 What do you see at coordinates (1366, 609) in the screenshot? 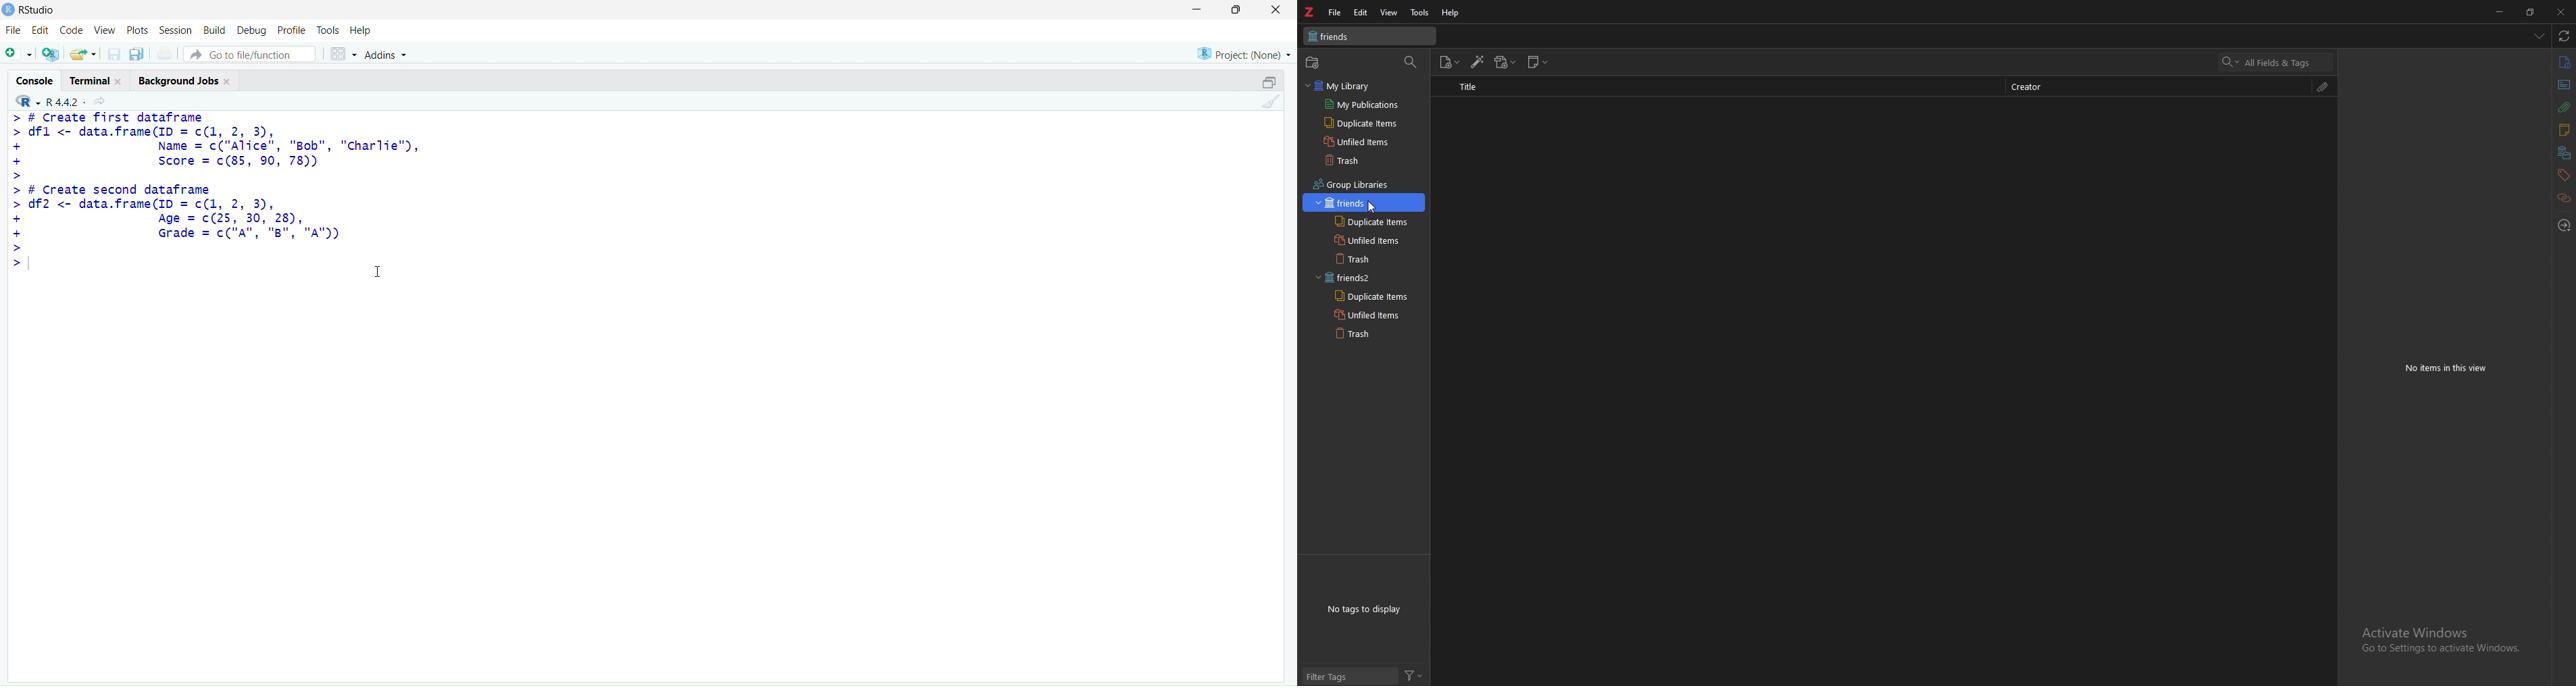
I see `No tags to display` at bounding box center [1366, 609].